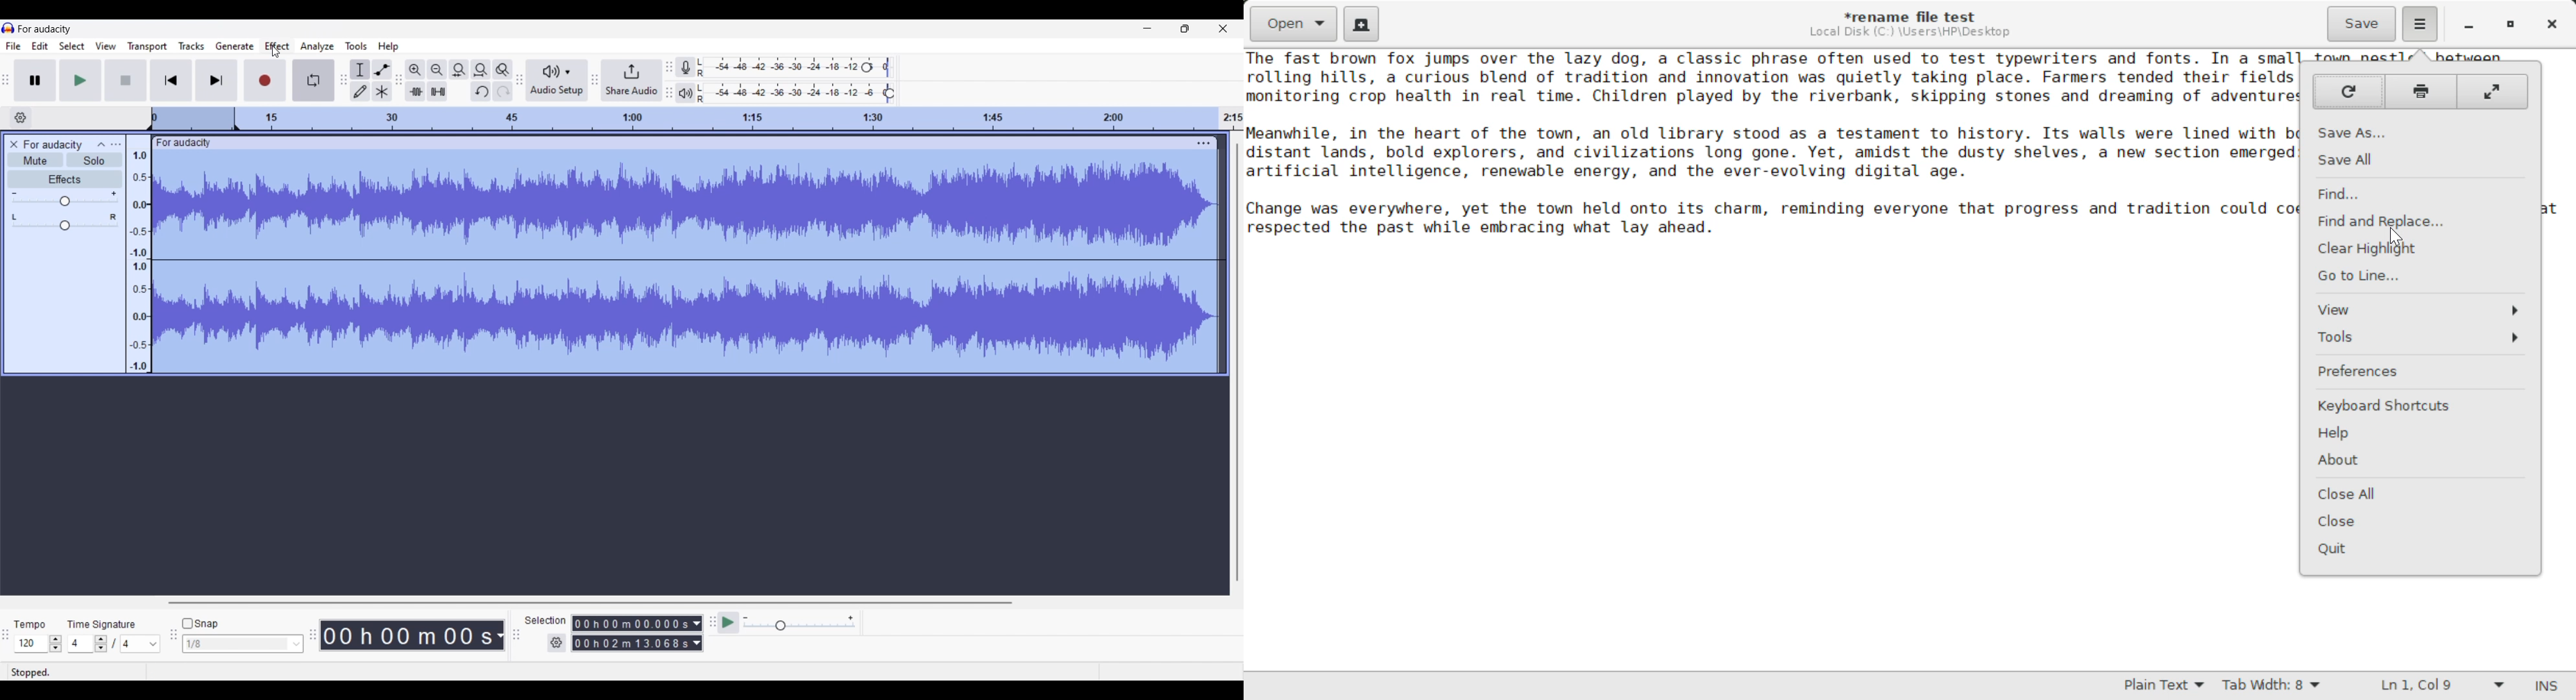 The image size is (2576, 700). What do you see at coordinates (101, 644) in the screenshot?
I see `Increase/Decrease time signature` at bounding box center [101, 644].